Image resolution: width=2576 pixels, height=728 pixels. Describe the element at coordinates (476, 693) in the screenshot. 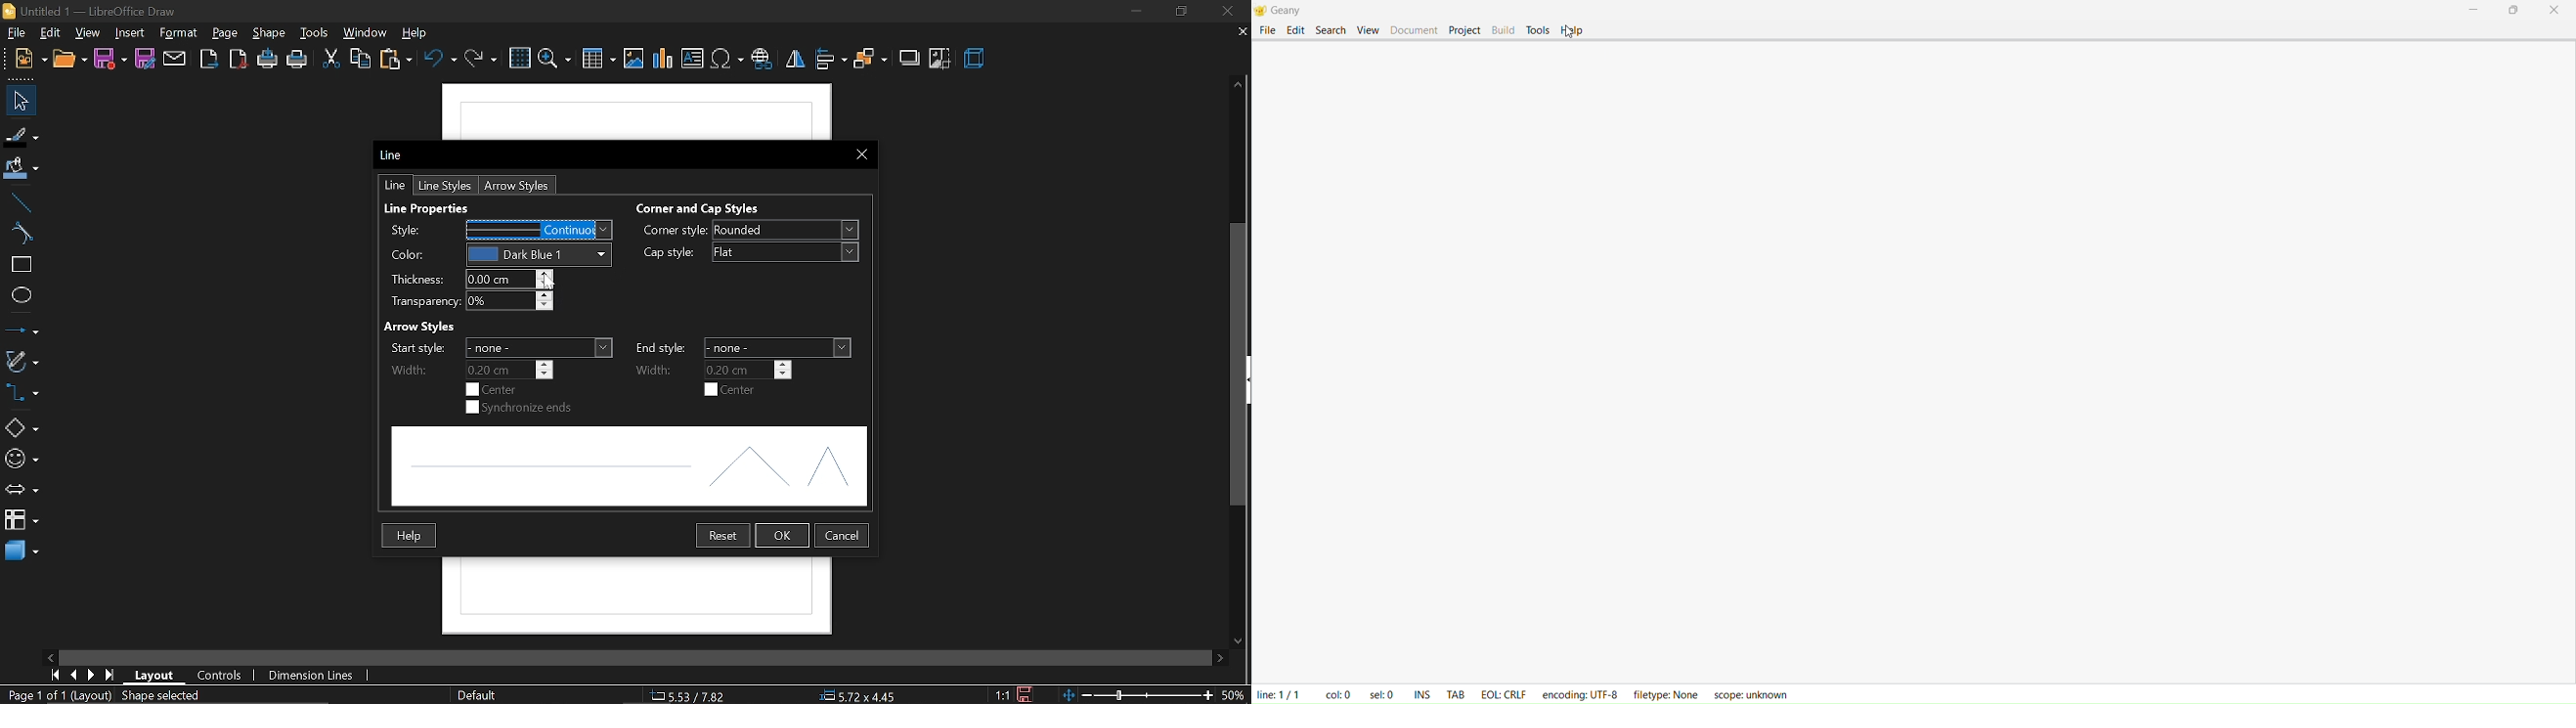

I see `page style` at that location.